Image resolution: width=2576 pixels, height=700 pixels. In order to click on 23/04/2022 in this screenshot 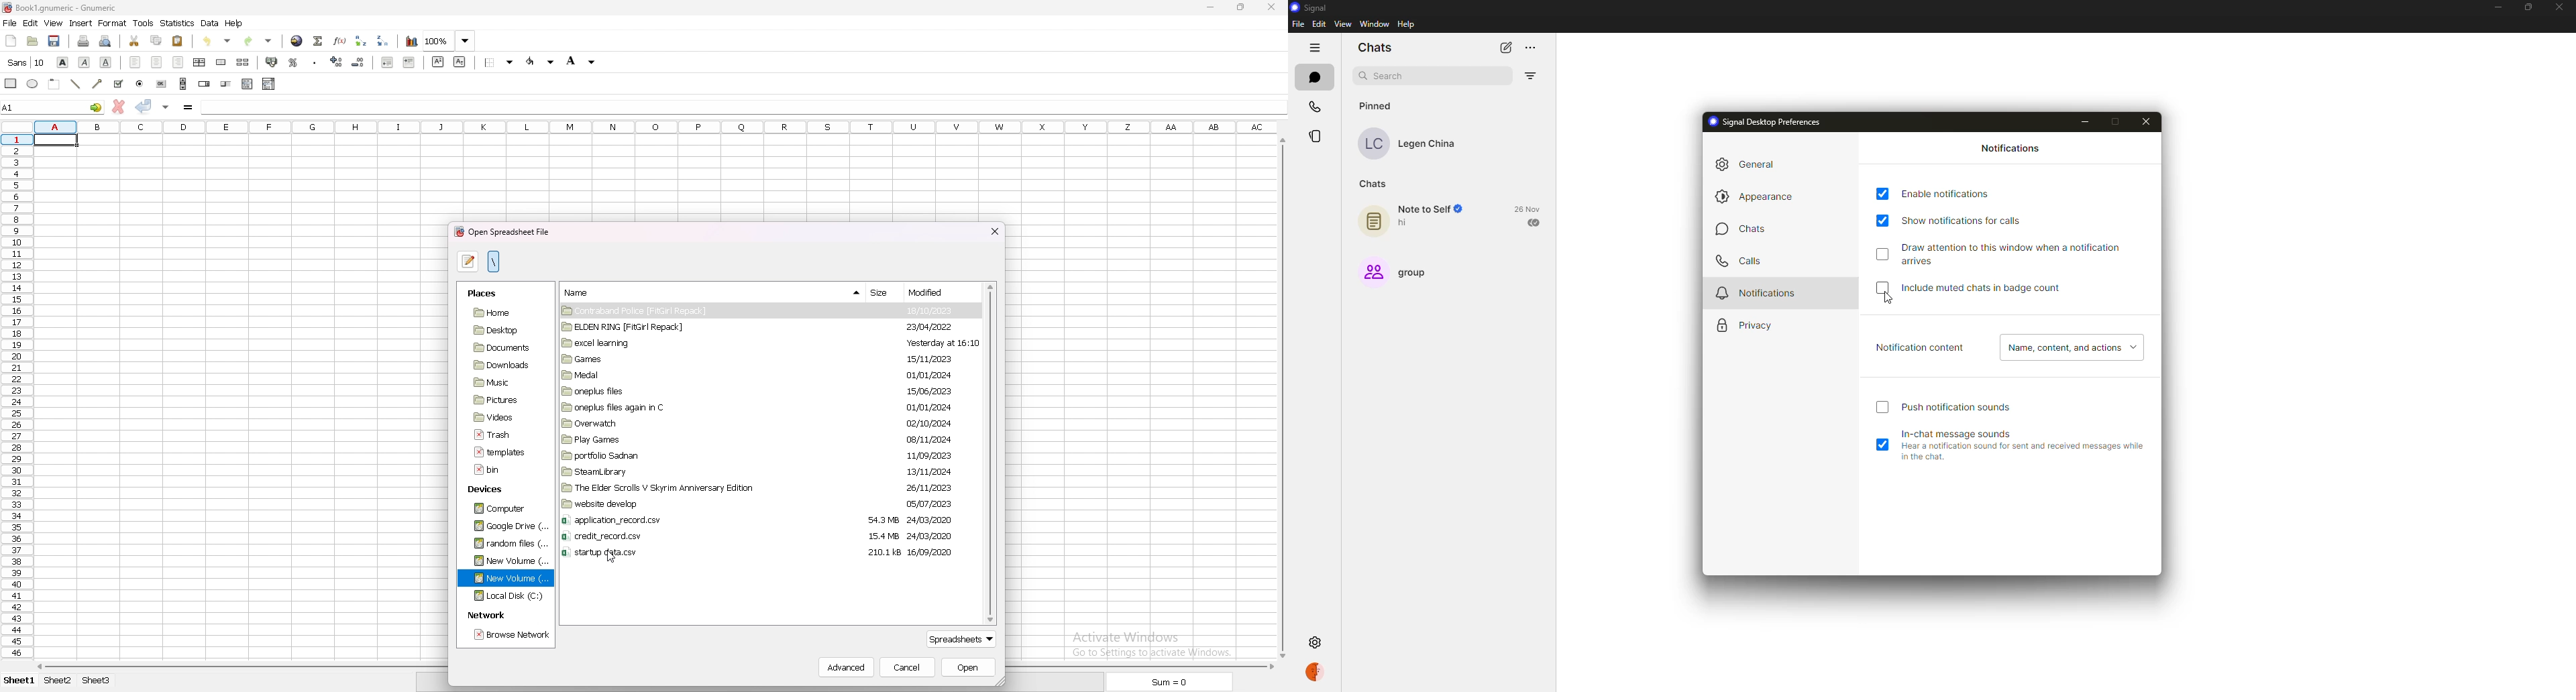, I will do `click(925, 327)`.